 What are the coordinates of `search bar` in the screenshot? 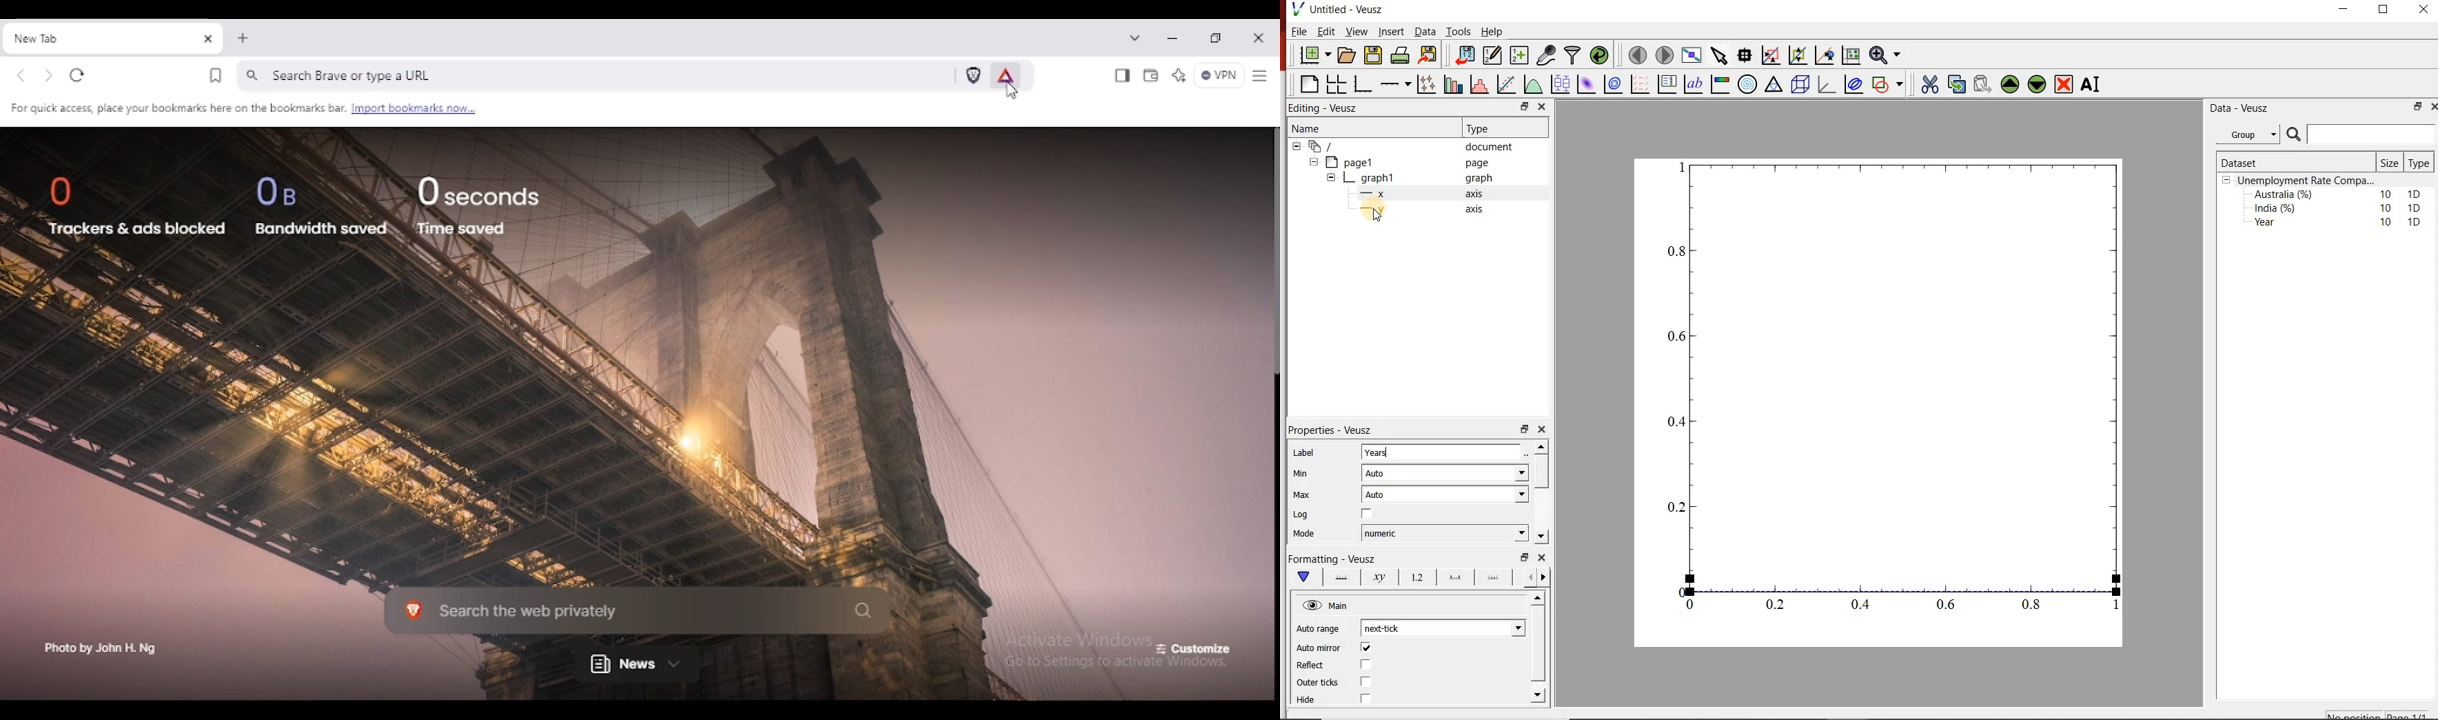 It's located at (2360, 134).